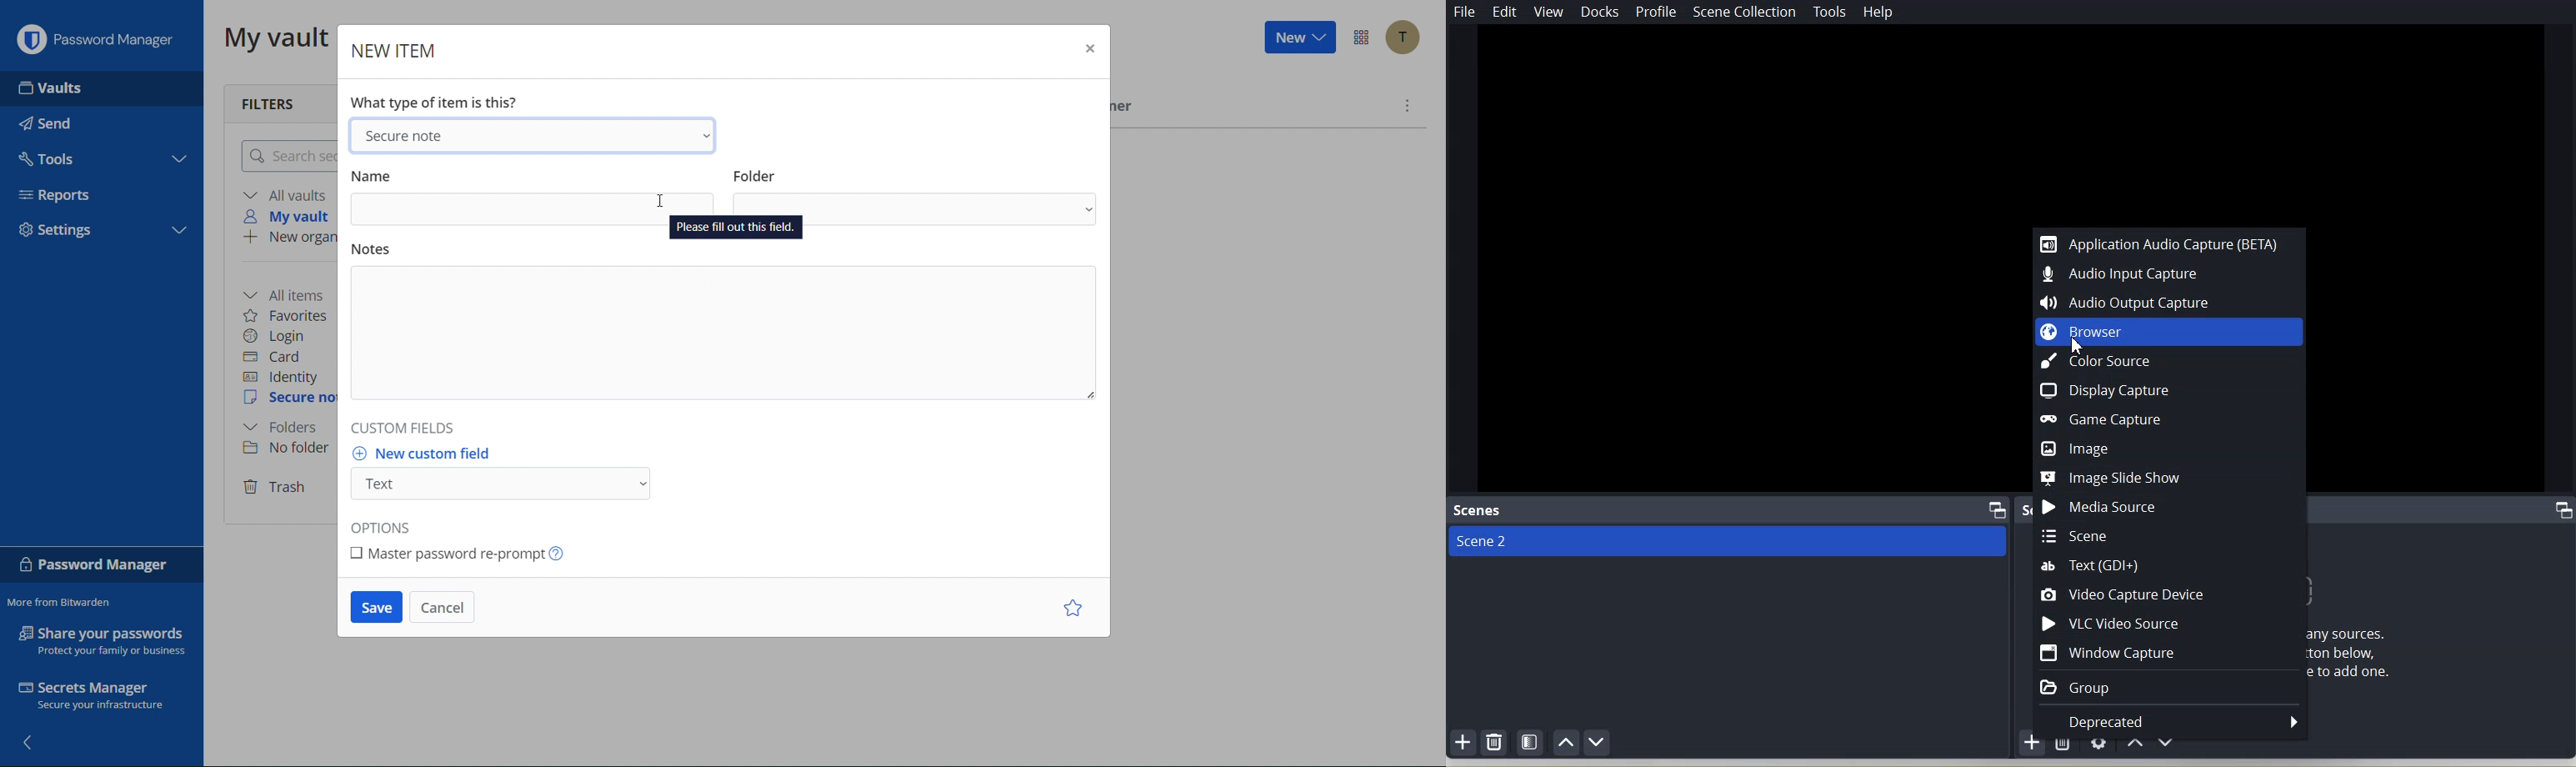 This screenshot has height=784, width=2576. Describe the element at coordinates (2168, 242) in the screenshot. I see `Application audio capture` at that location.